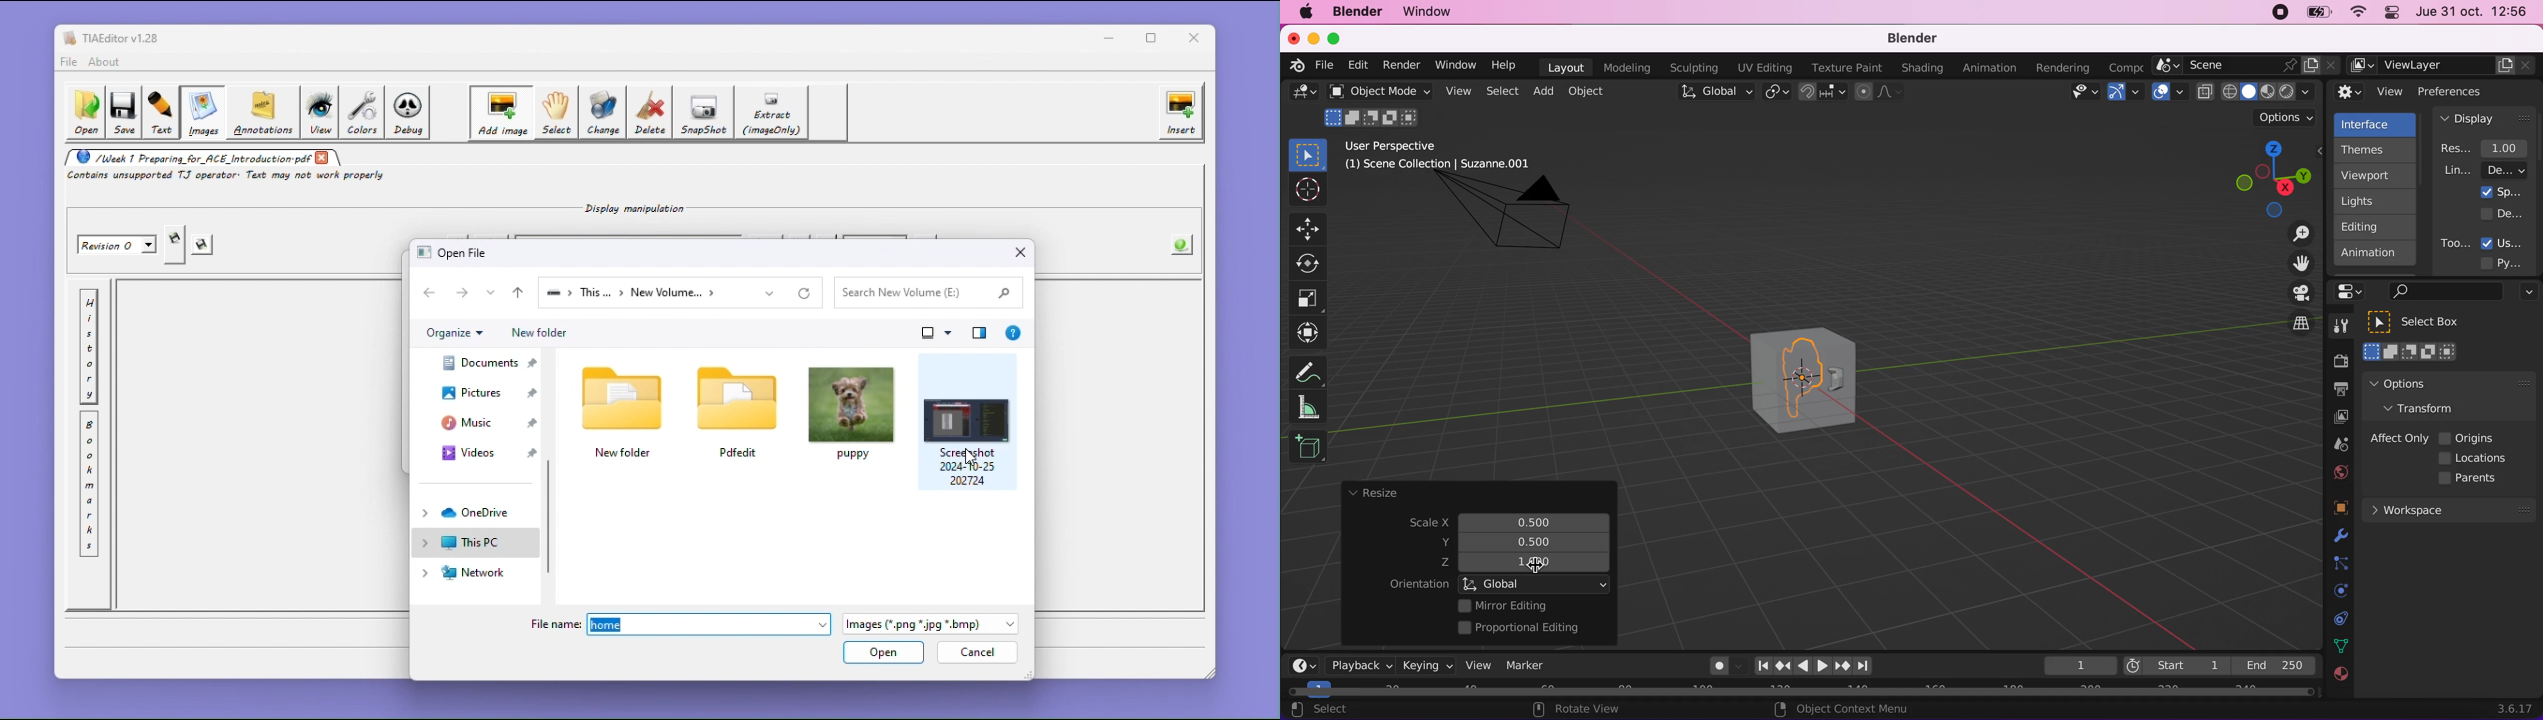 Image resolution: width=2548 pixels, height=728 pixels. Describe the element at coordinates (1313, 264) in the screenshot. I see `` at that location.